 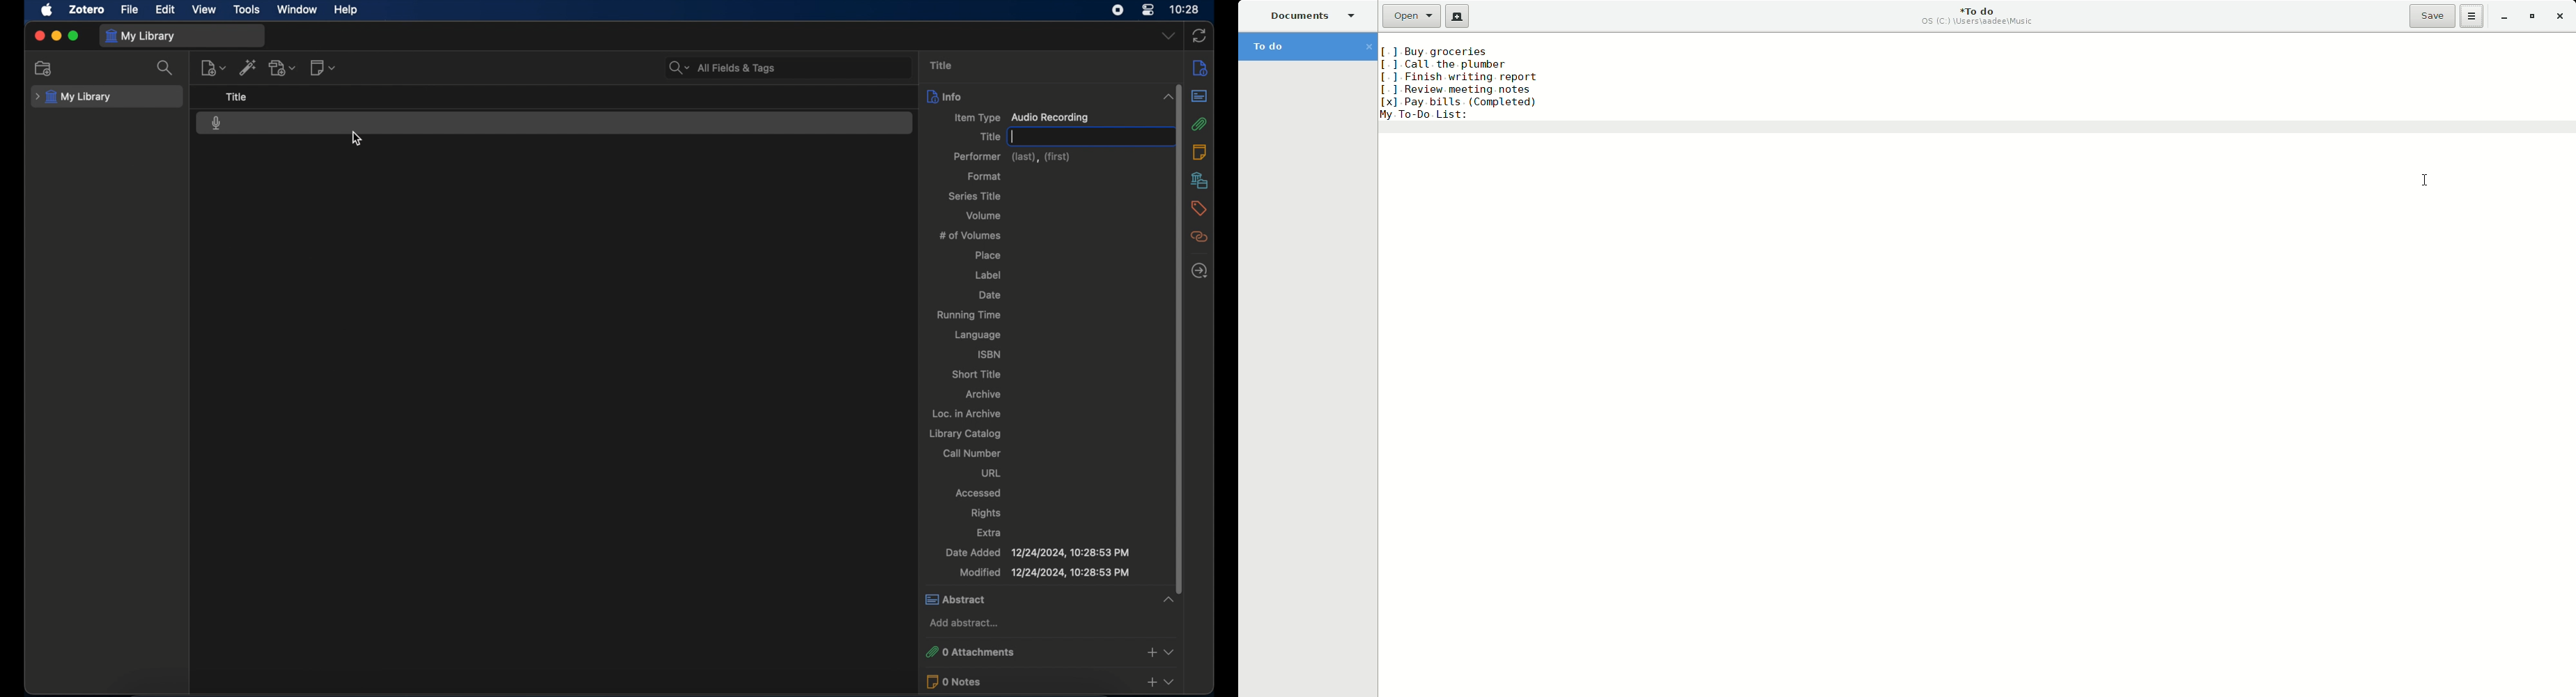 I want to click on edit, so click(x=166, y=10).